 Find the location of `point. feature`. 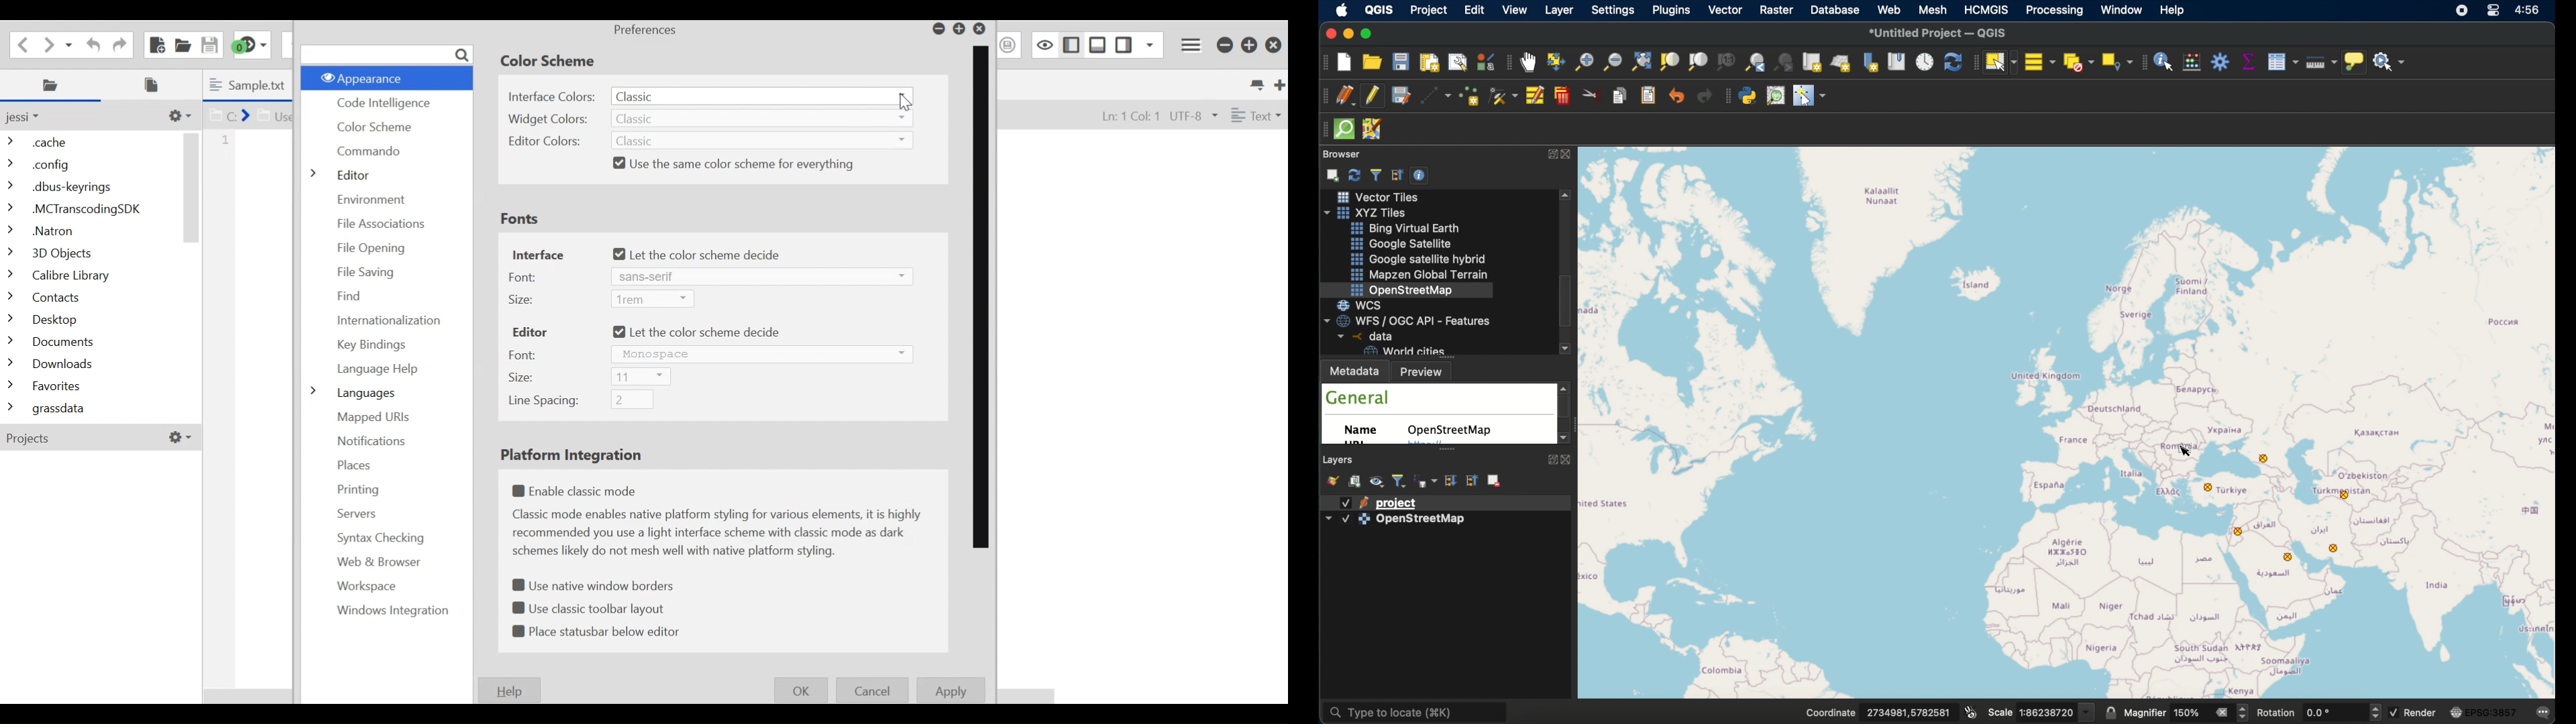

point. feature is located at coordinates (2348, 495).